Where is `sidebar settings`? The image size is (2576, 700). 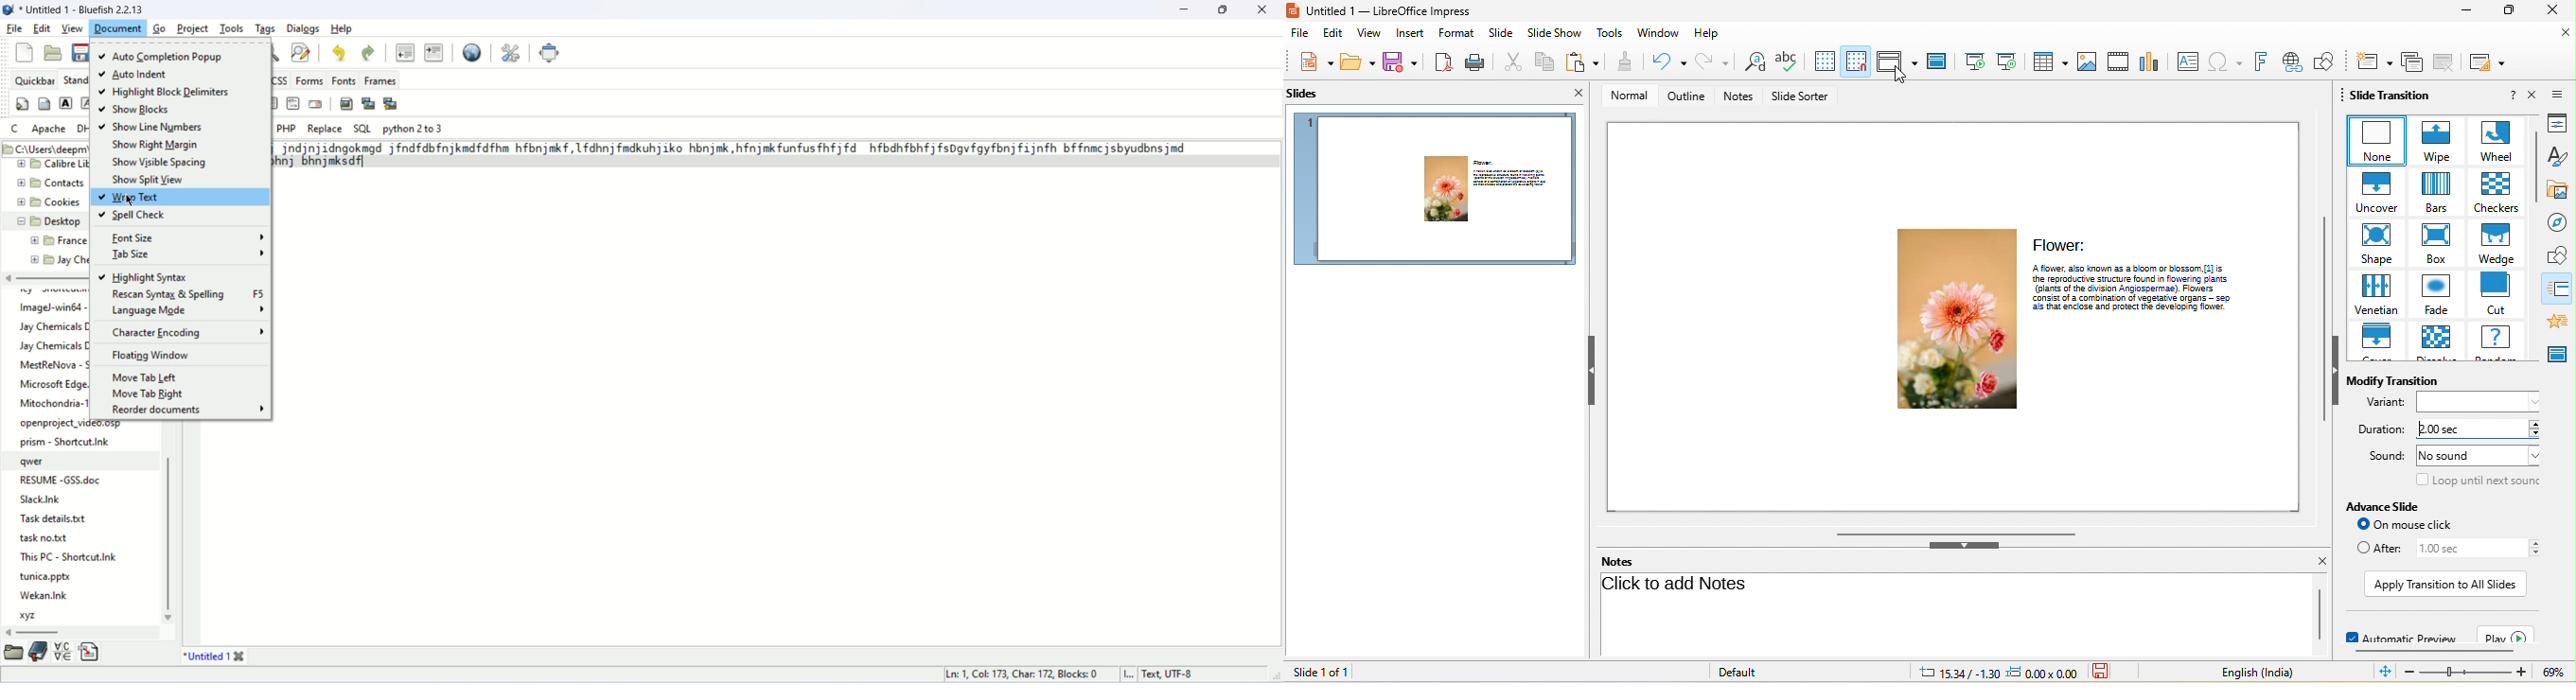
sidebar settings is located at coordinates (2562, 93).